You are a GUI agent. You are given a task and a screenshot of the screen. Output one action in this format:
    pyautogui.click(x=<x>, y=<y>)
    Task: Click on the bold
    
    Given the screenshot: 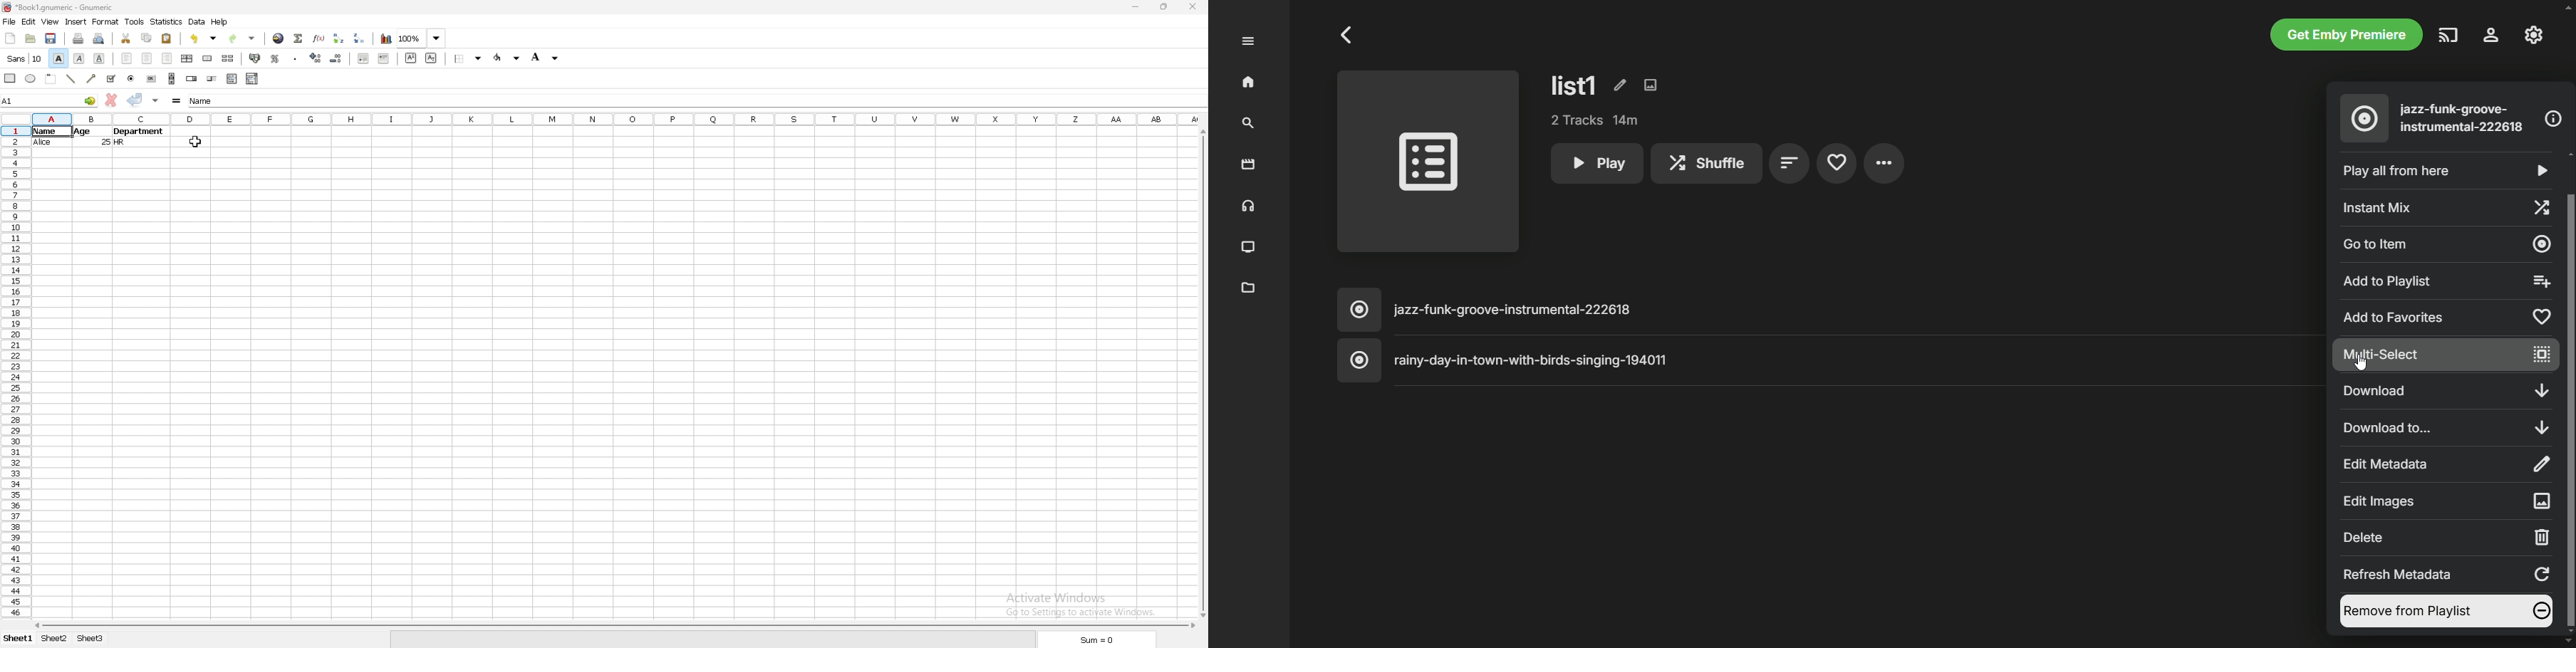 What is the action you would take?
    pyautogui.click(x=60, y=58)
    